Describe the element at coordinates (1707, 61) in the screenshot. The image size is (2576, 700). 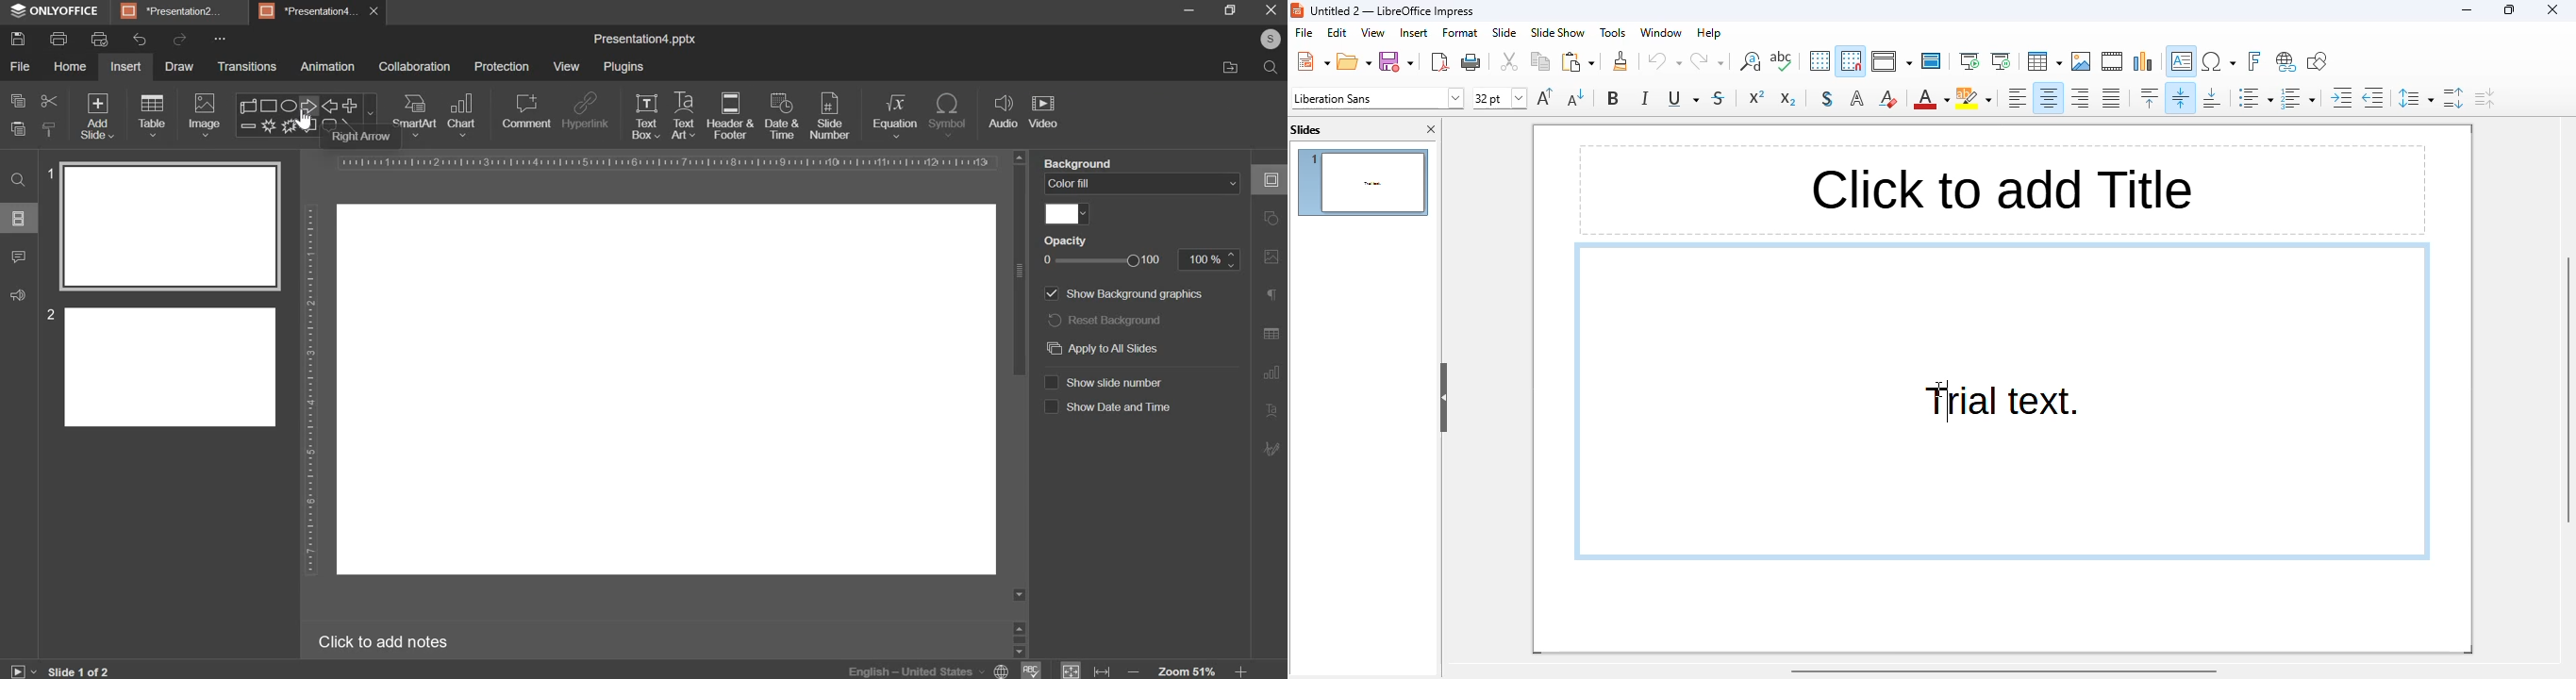
I see `redo` at that location.